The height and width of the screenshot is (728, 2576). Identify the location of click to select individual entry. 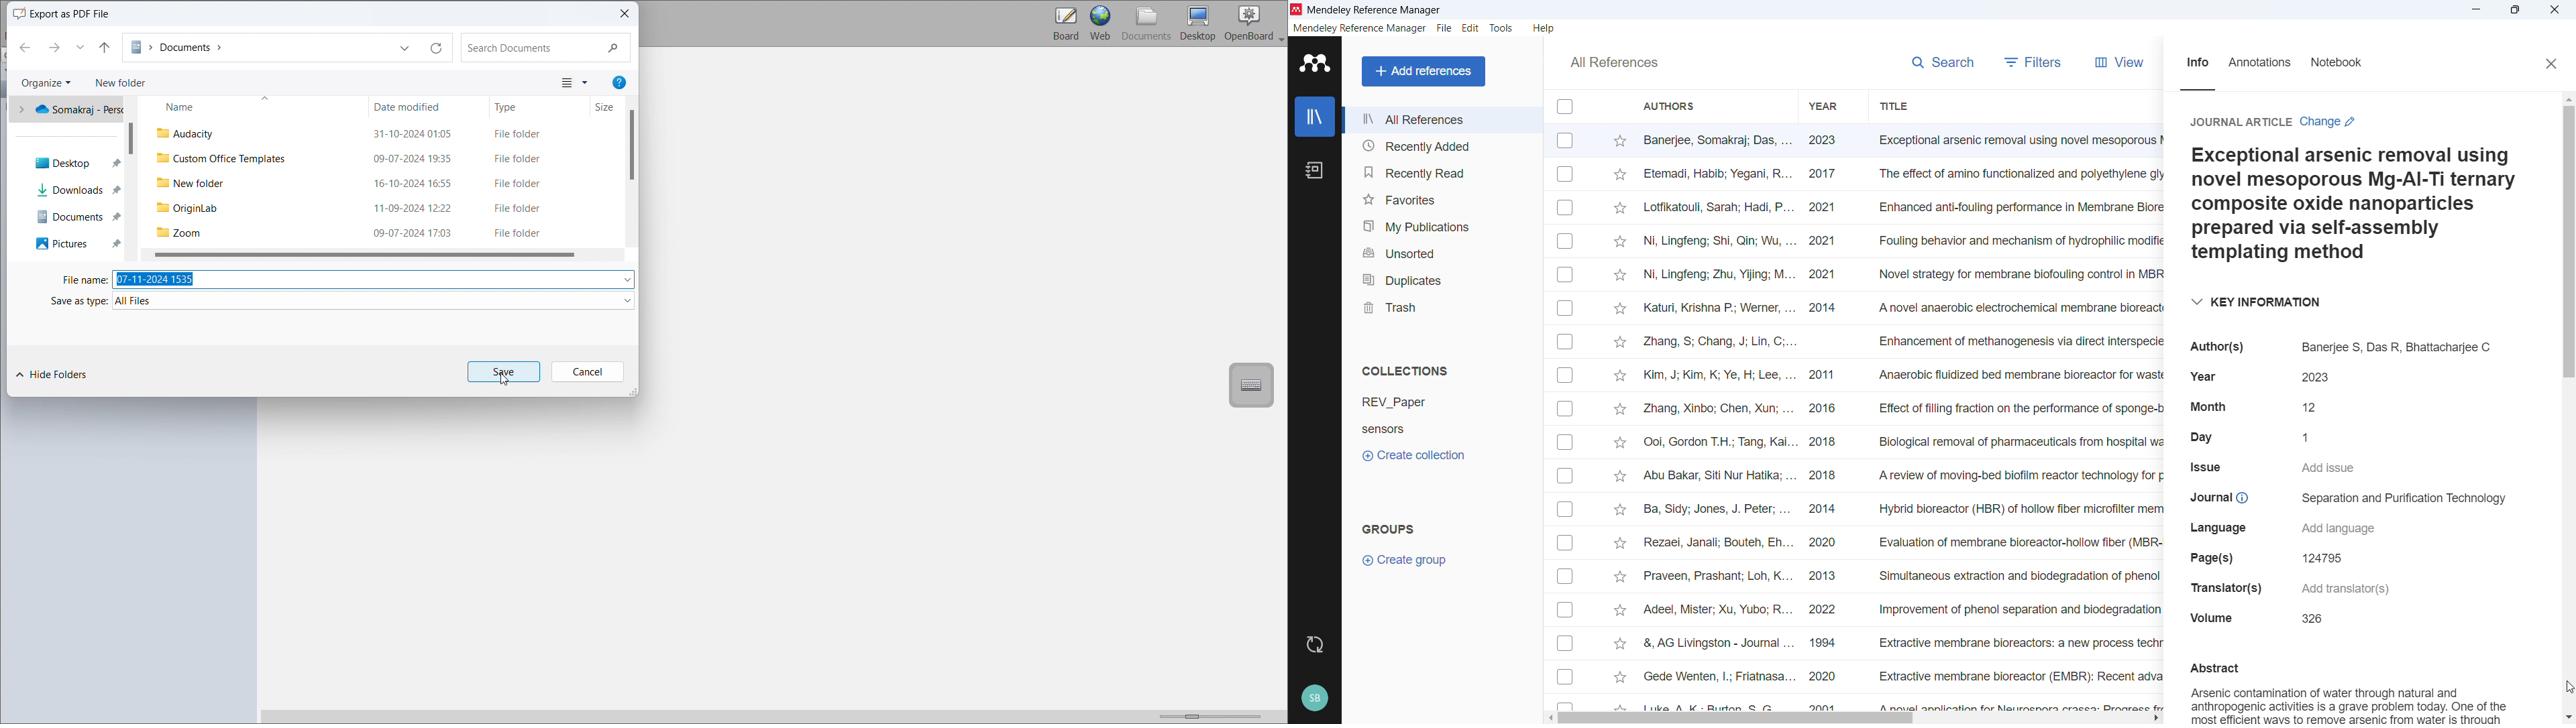
(1568, 409).